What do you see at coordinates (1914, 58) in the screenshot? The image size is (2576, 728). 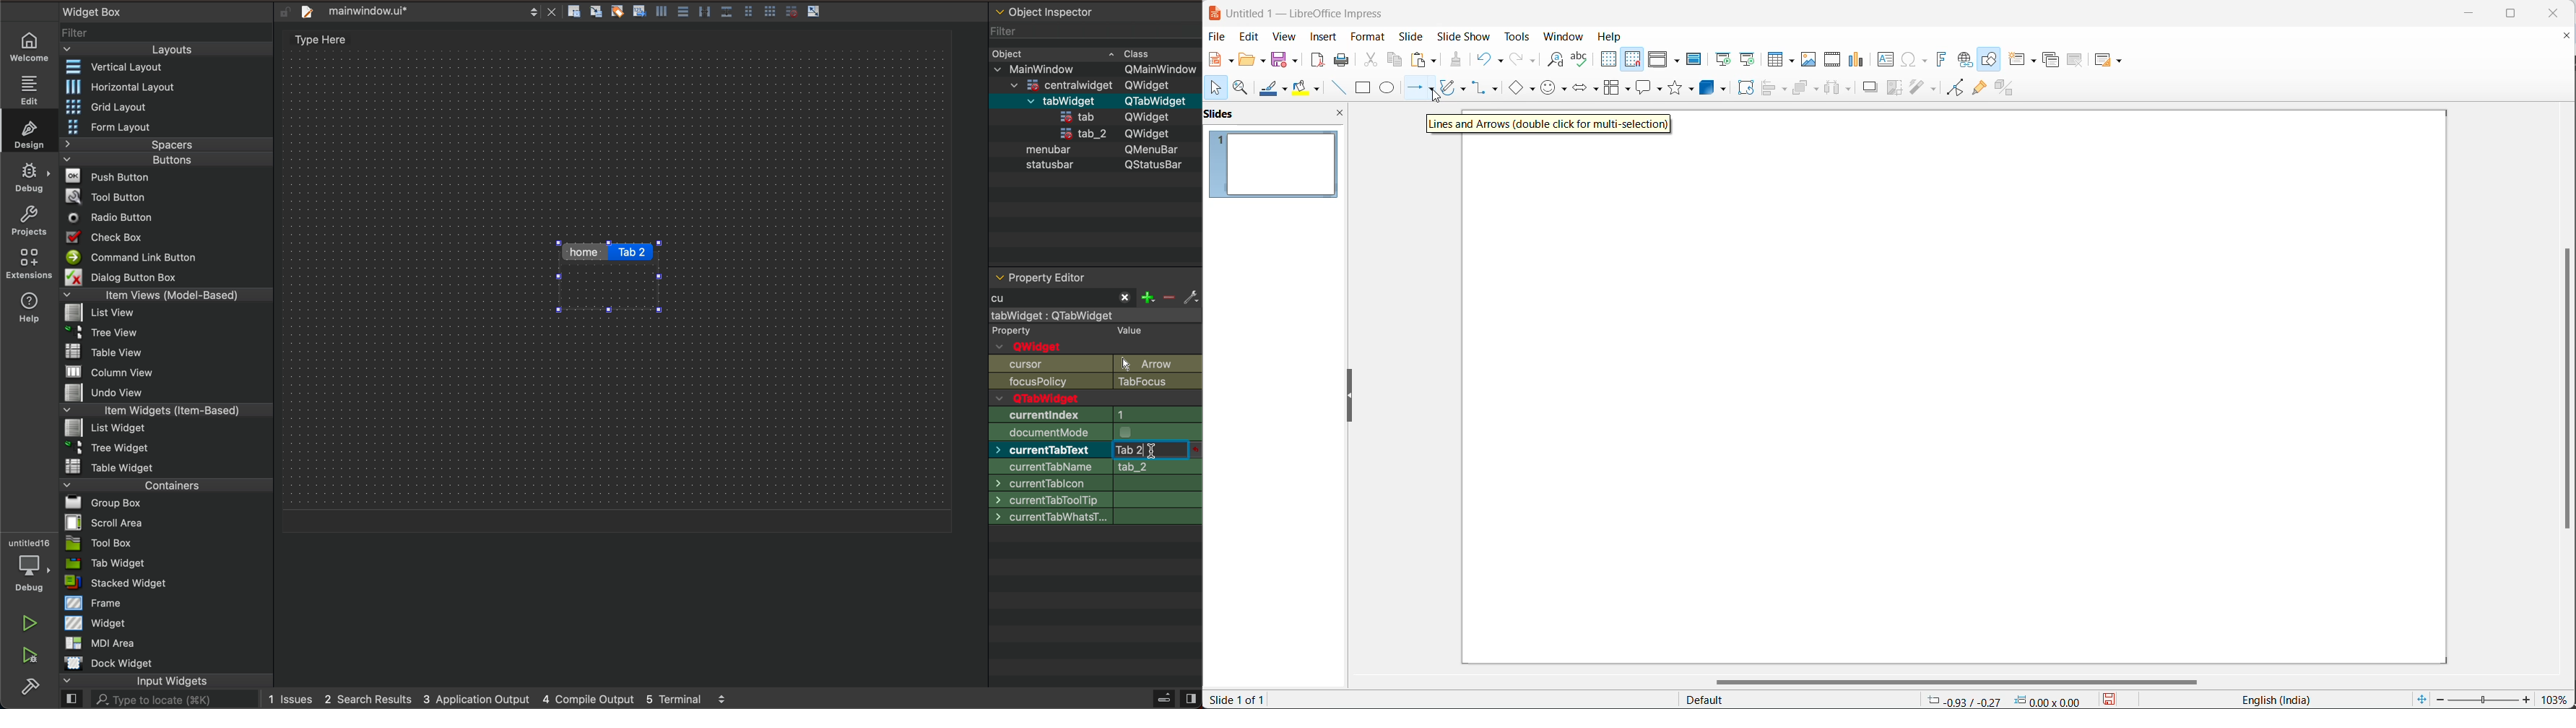 I see `insert special characters` at bounding box center [1914, 58].